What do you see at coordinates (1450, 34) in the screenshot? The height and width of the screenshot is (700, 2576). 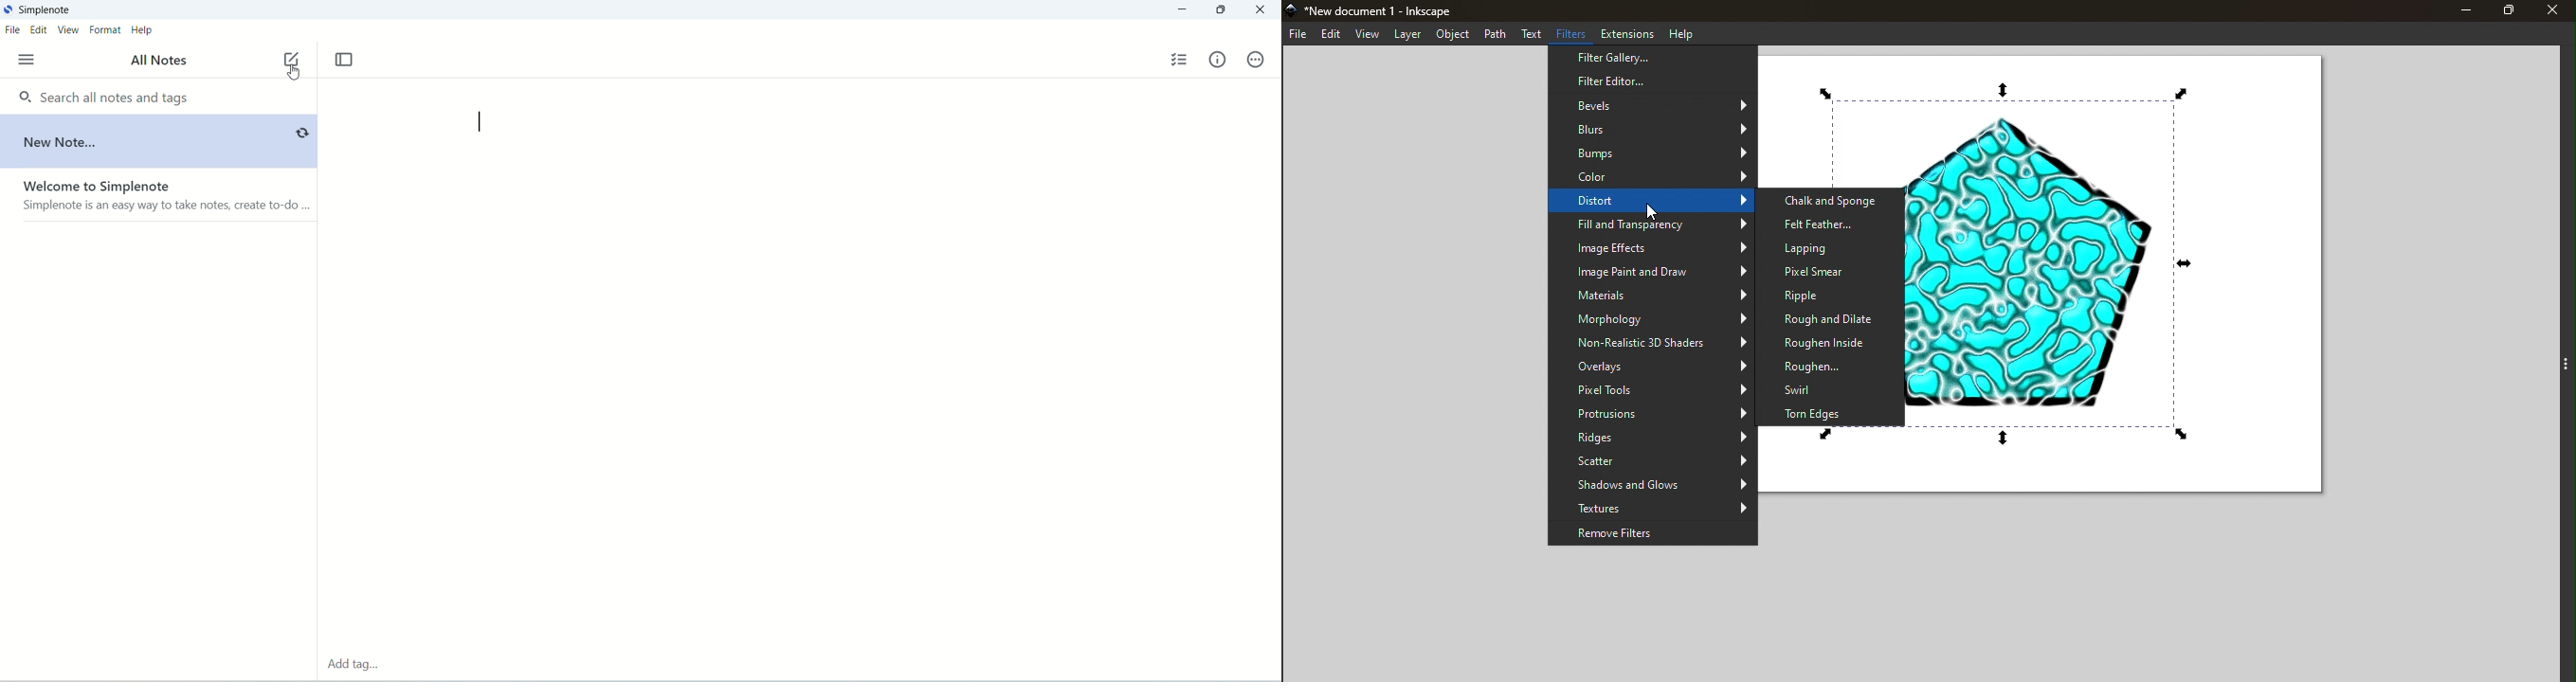 I see `Object` at bounding box center [1450, 34].